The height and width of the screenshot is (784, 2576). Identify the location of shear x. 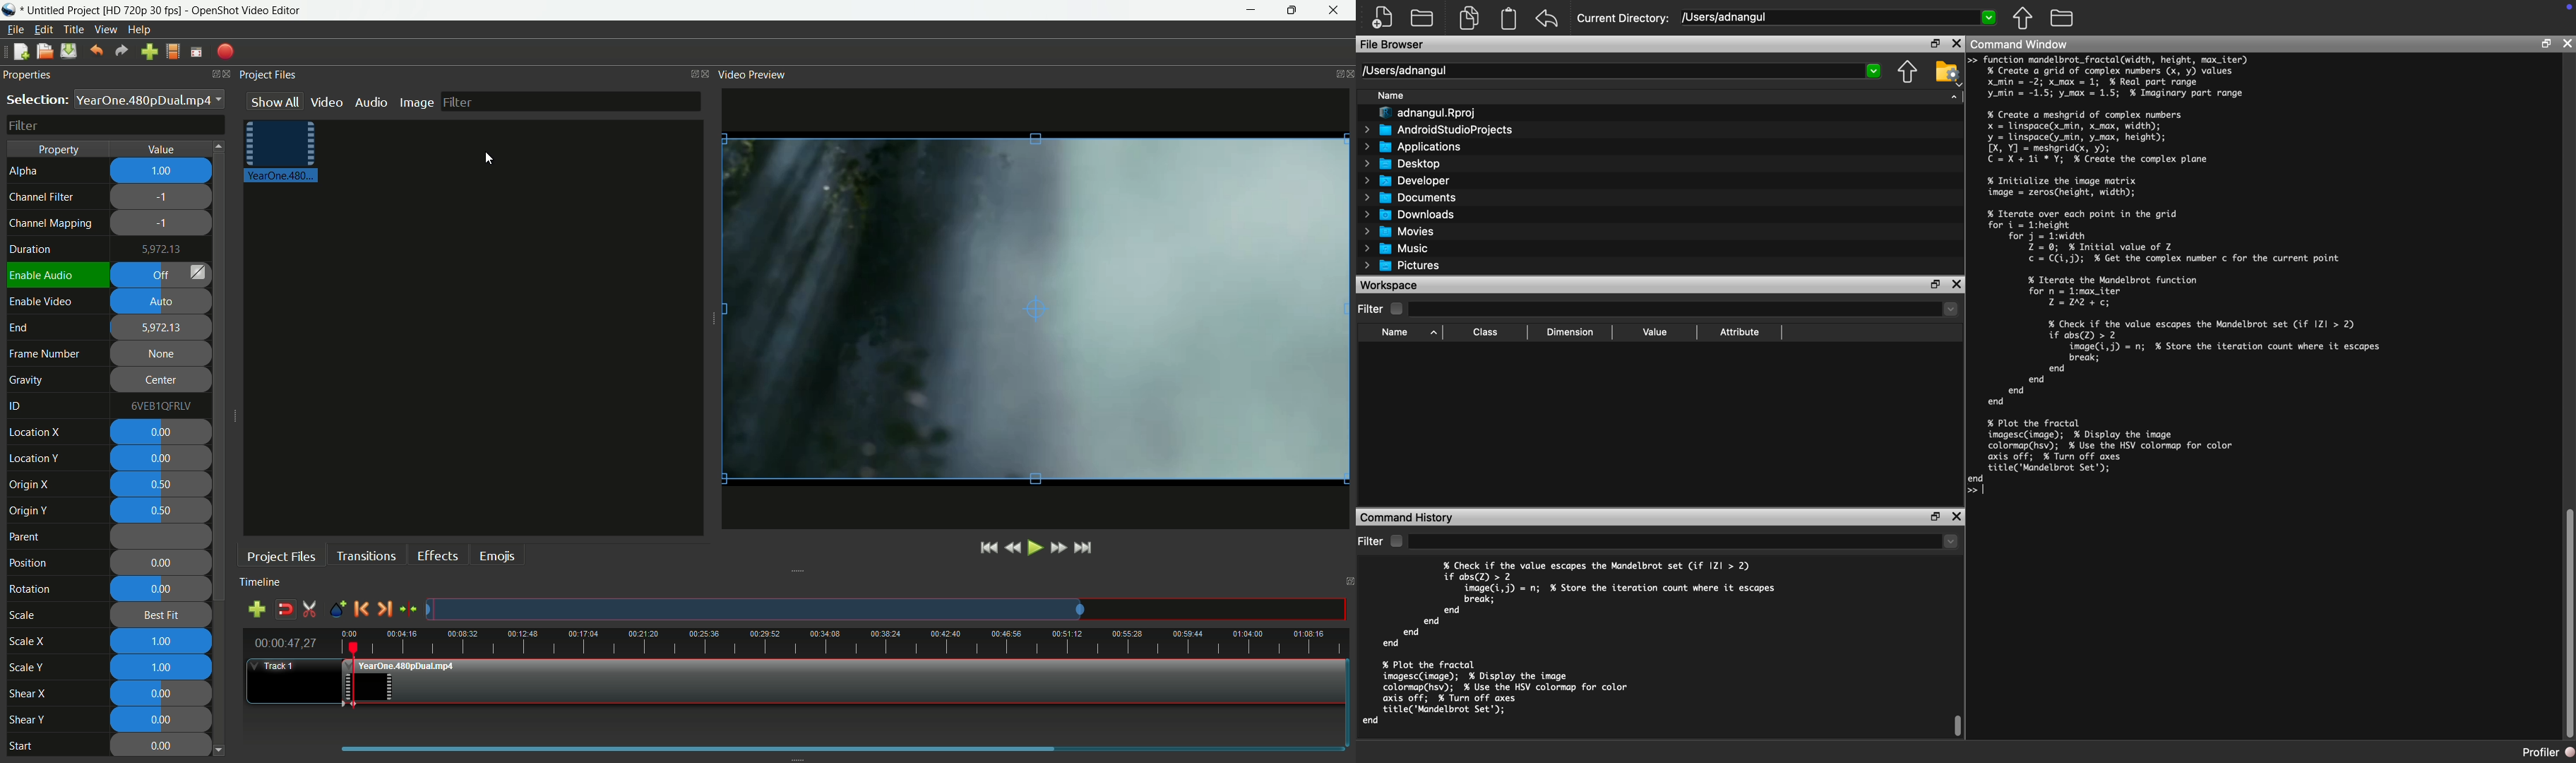
(29, 694).